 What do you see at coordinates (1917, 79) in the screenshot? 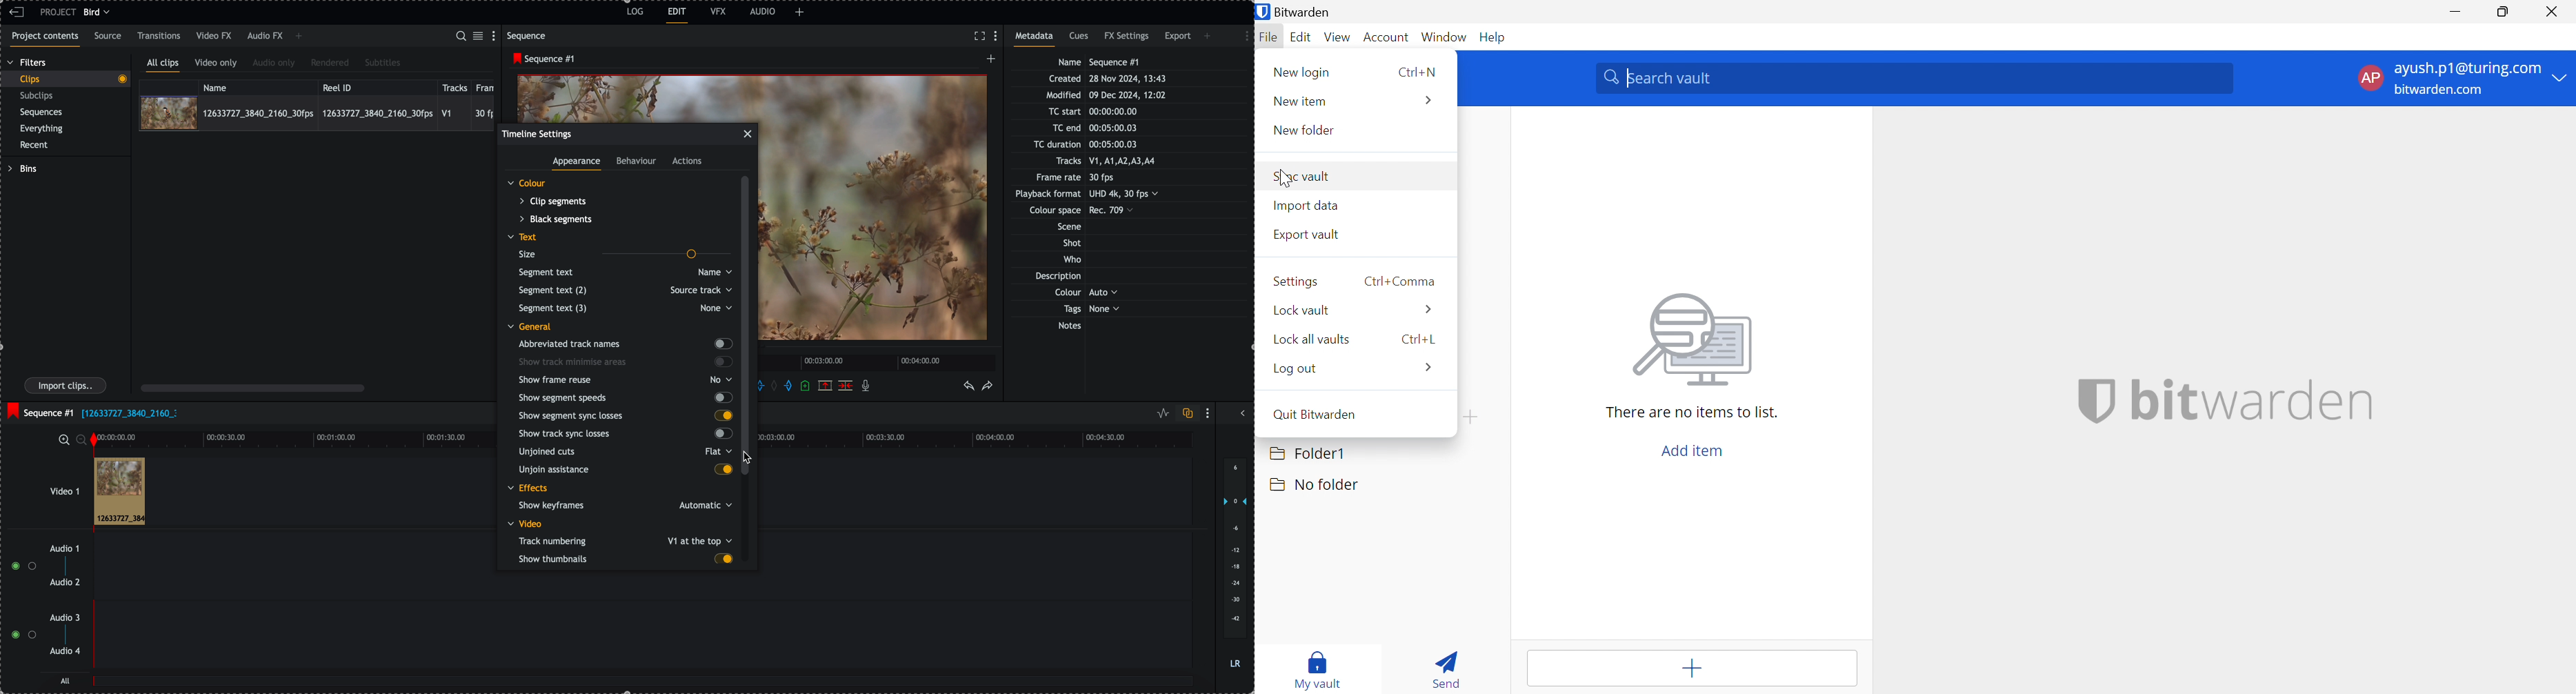
I see `Search Vault` at bounding box center [1917, 79].